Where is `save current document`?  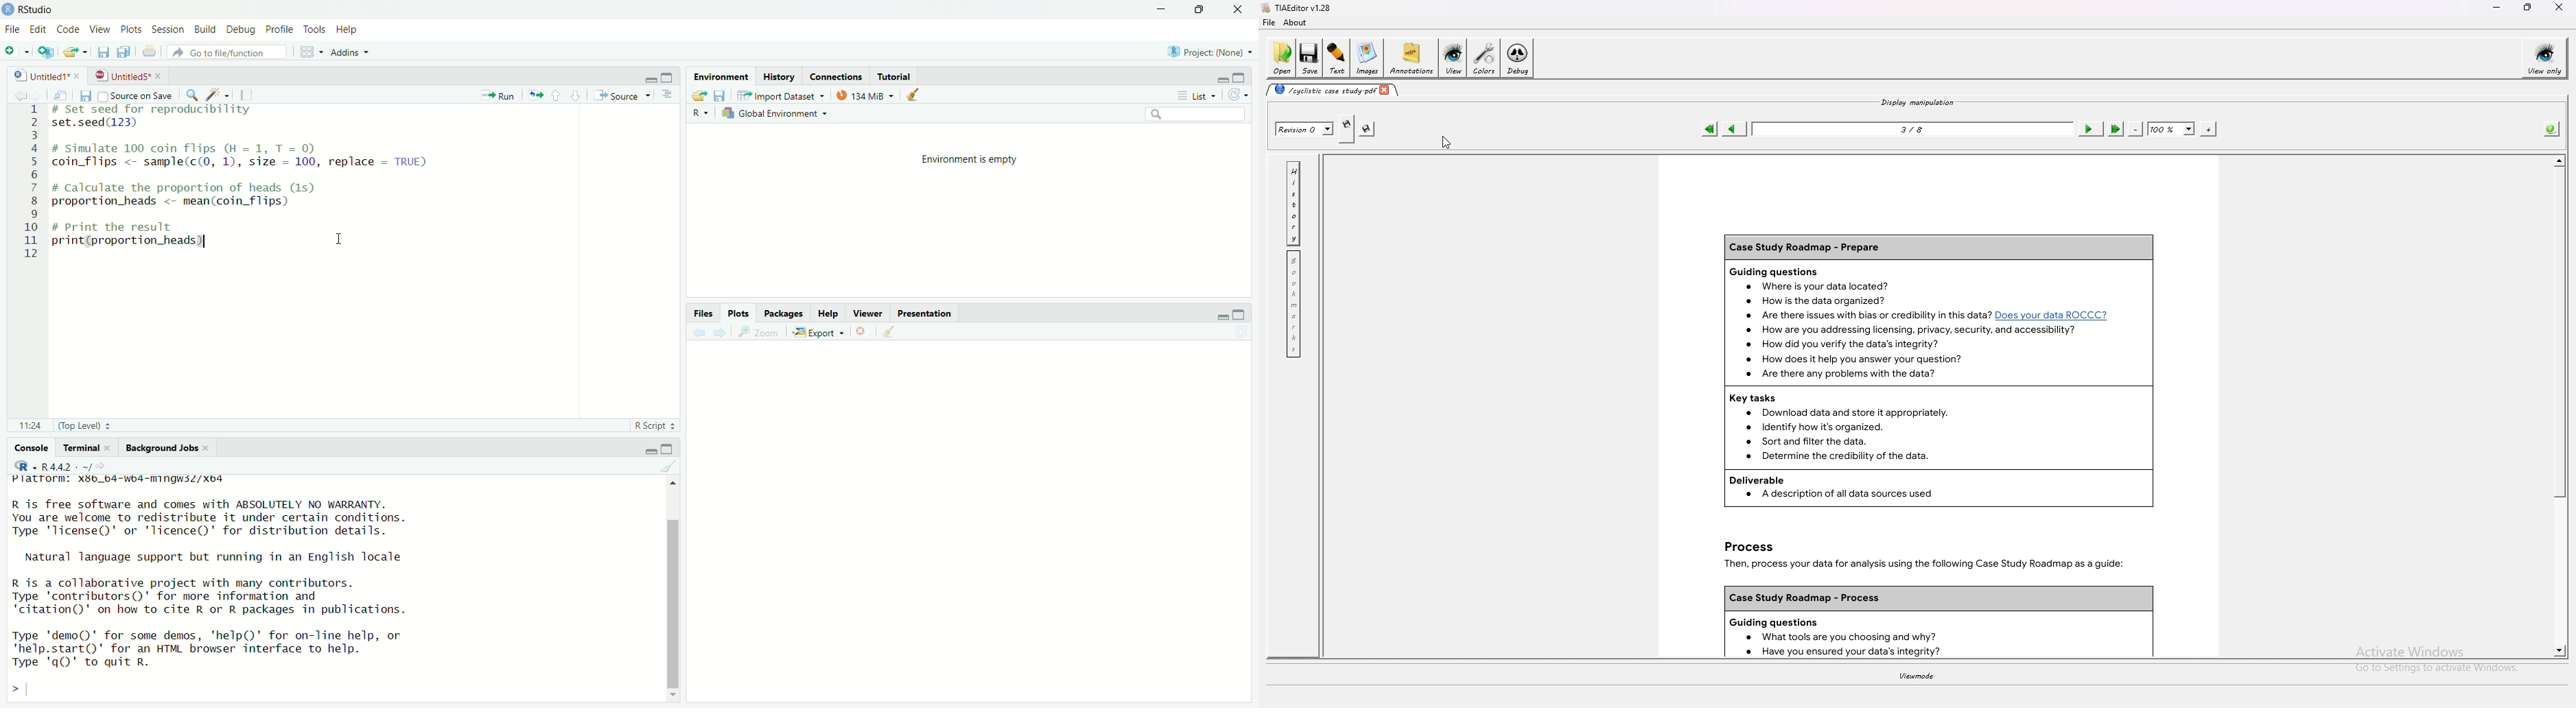
save current document is located at coordinates (85, 95).